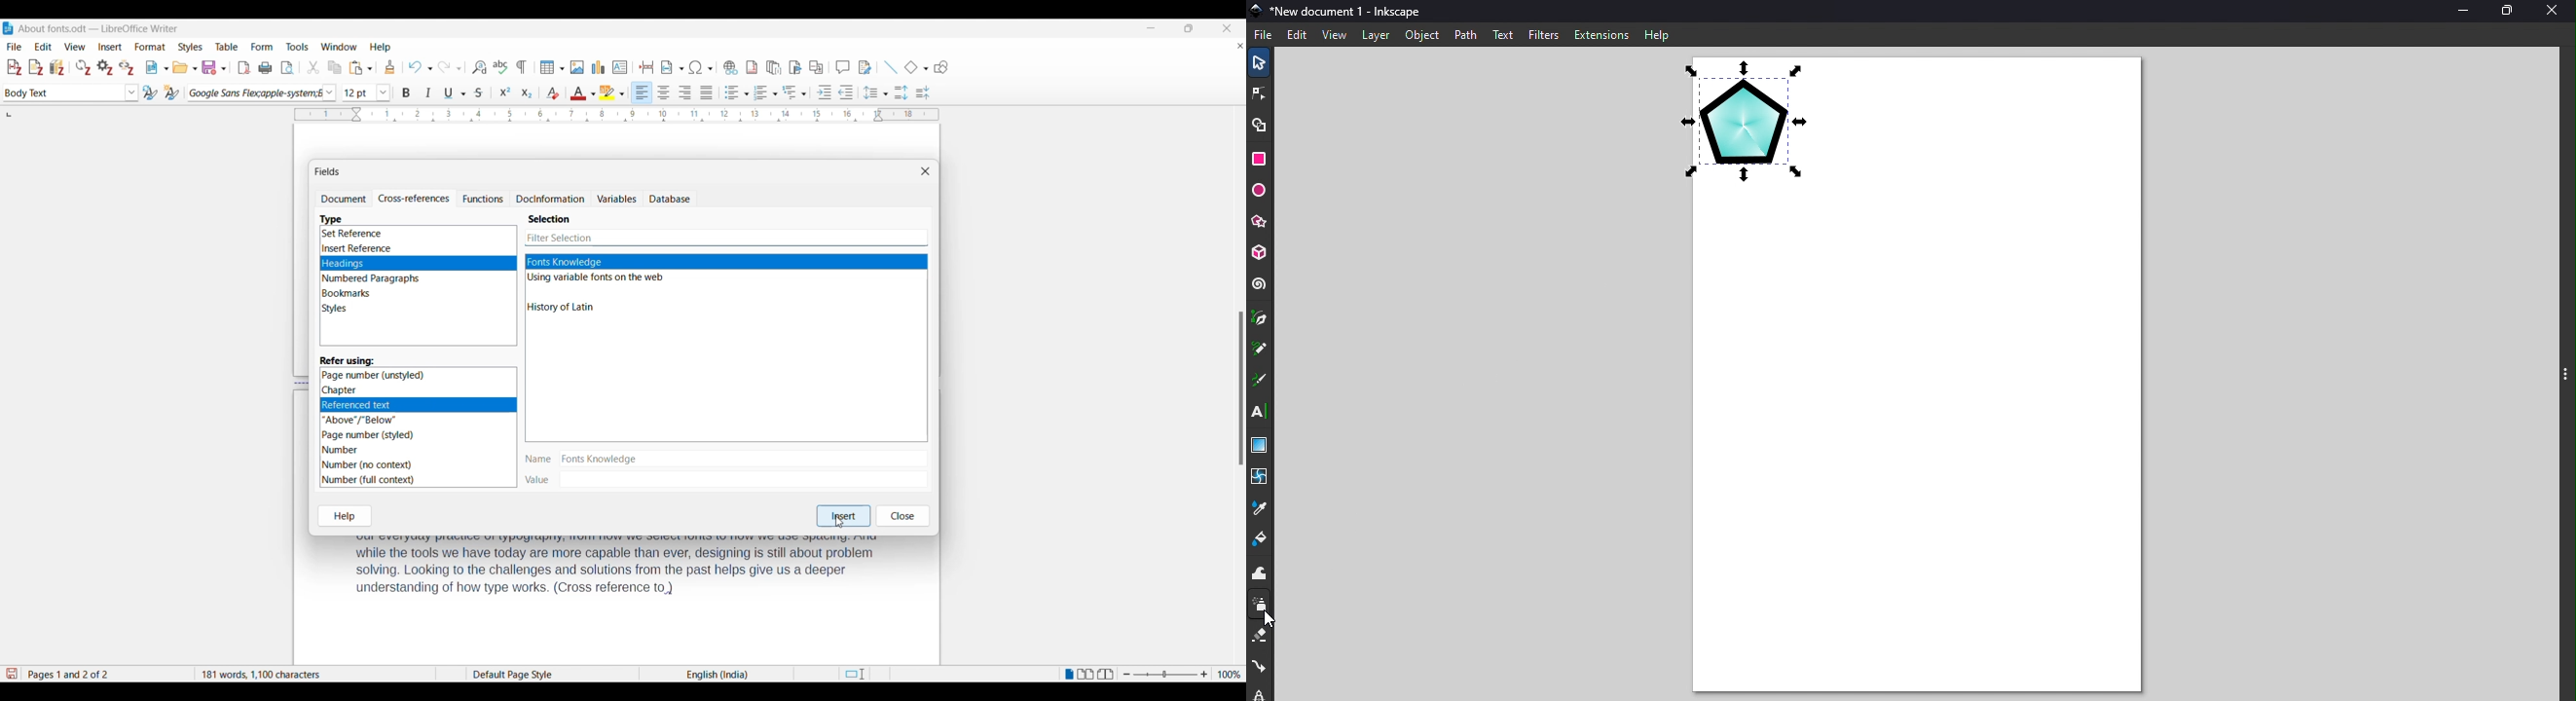  What do you see at coordinates (8, 28) in the screenshot?
I see `LibreOffice Writer logo` at bounding box center [8, 28].